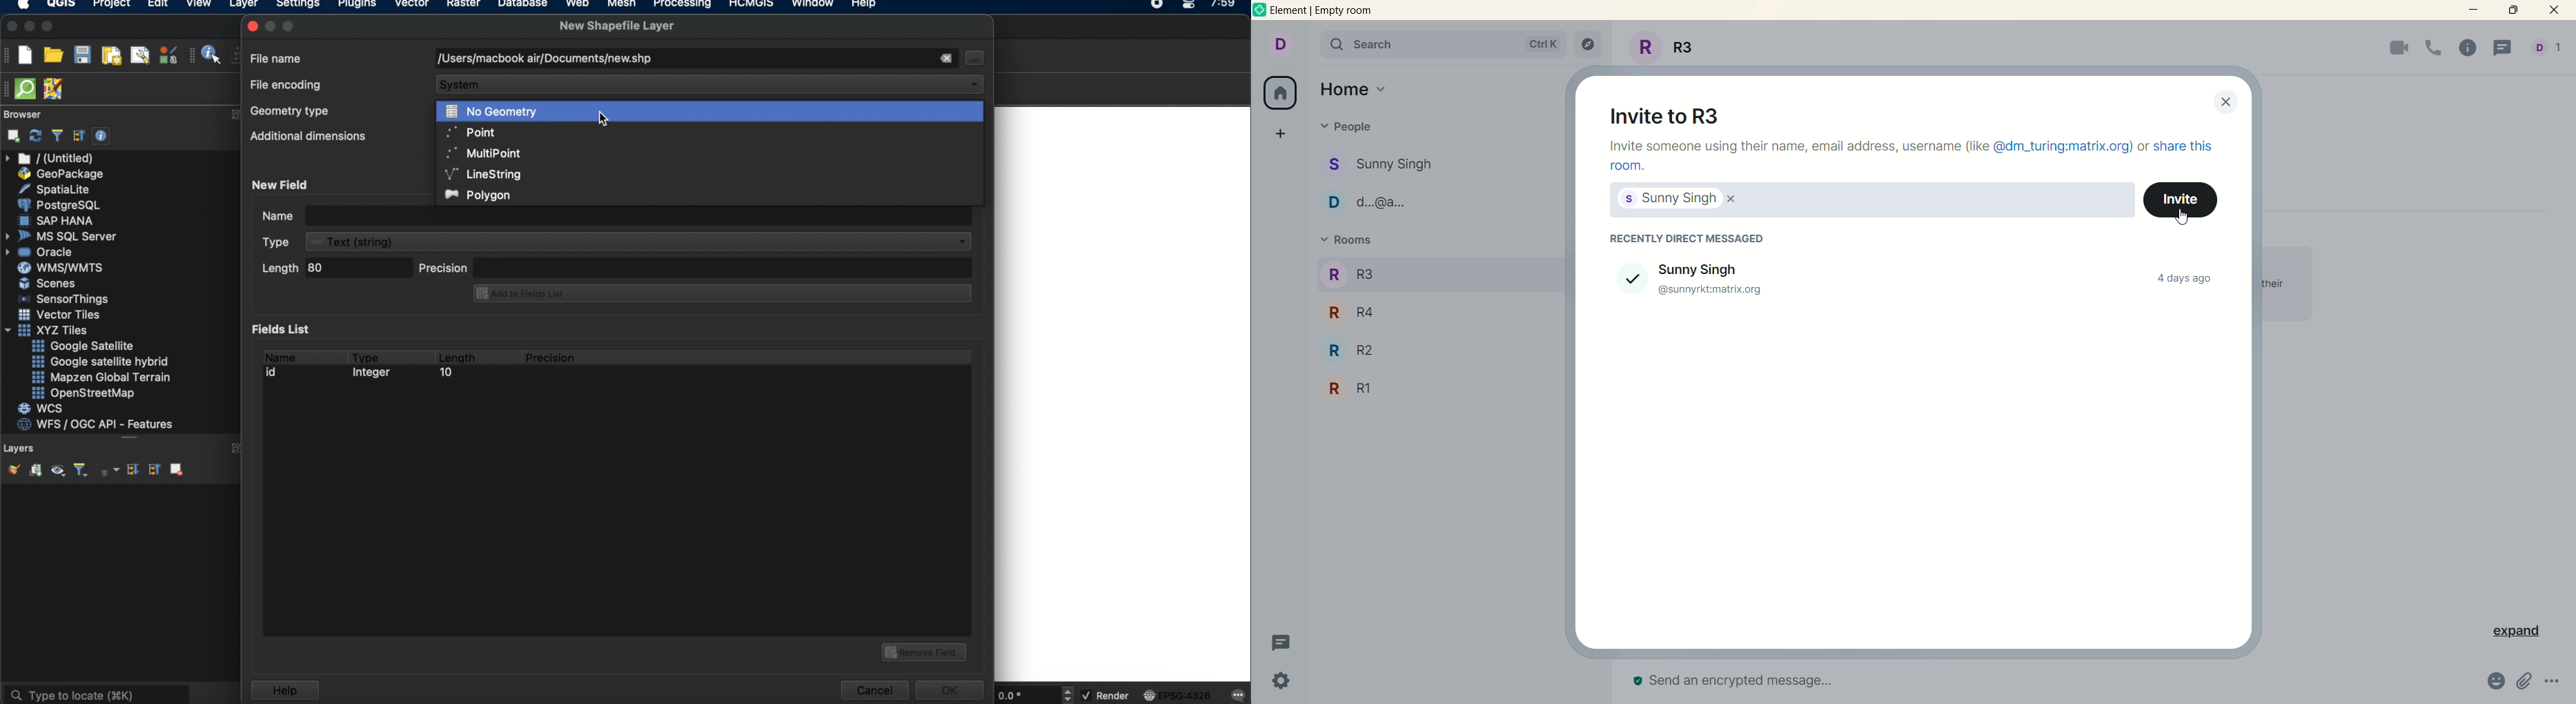  What do you see at coordinates (2178, 217) in the screenshot?
I see `cursor` at bounding box center [2178, 217].